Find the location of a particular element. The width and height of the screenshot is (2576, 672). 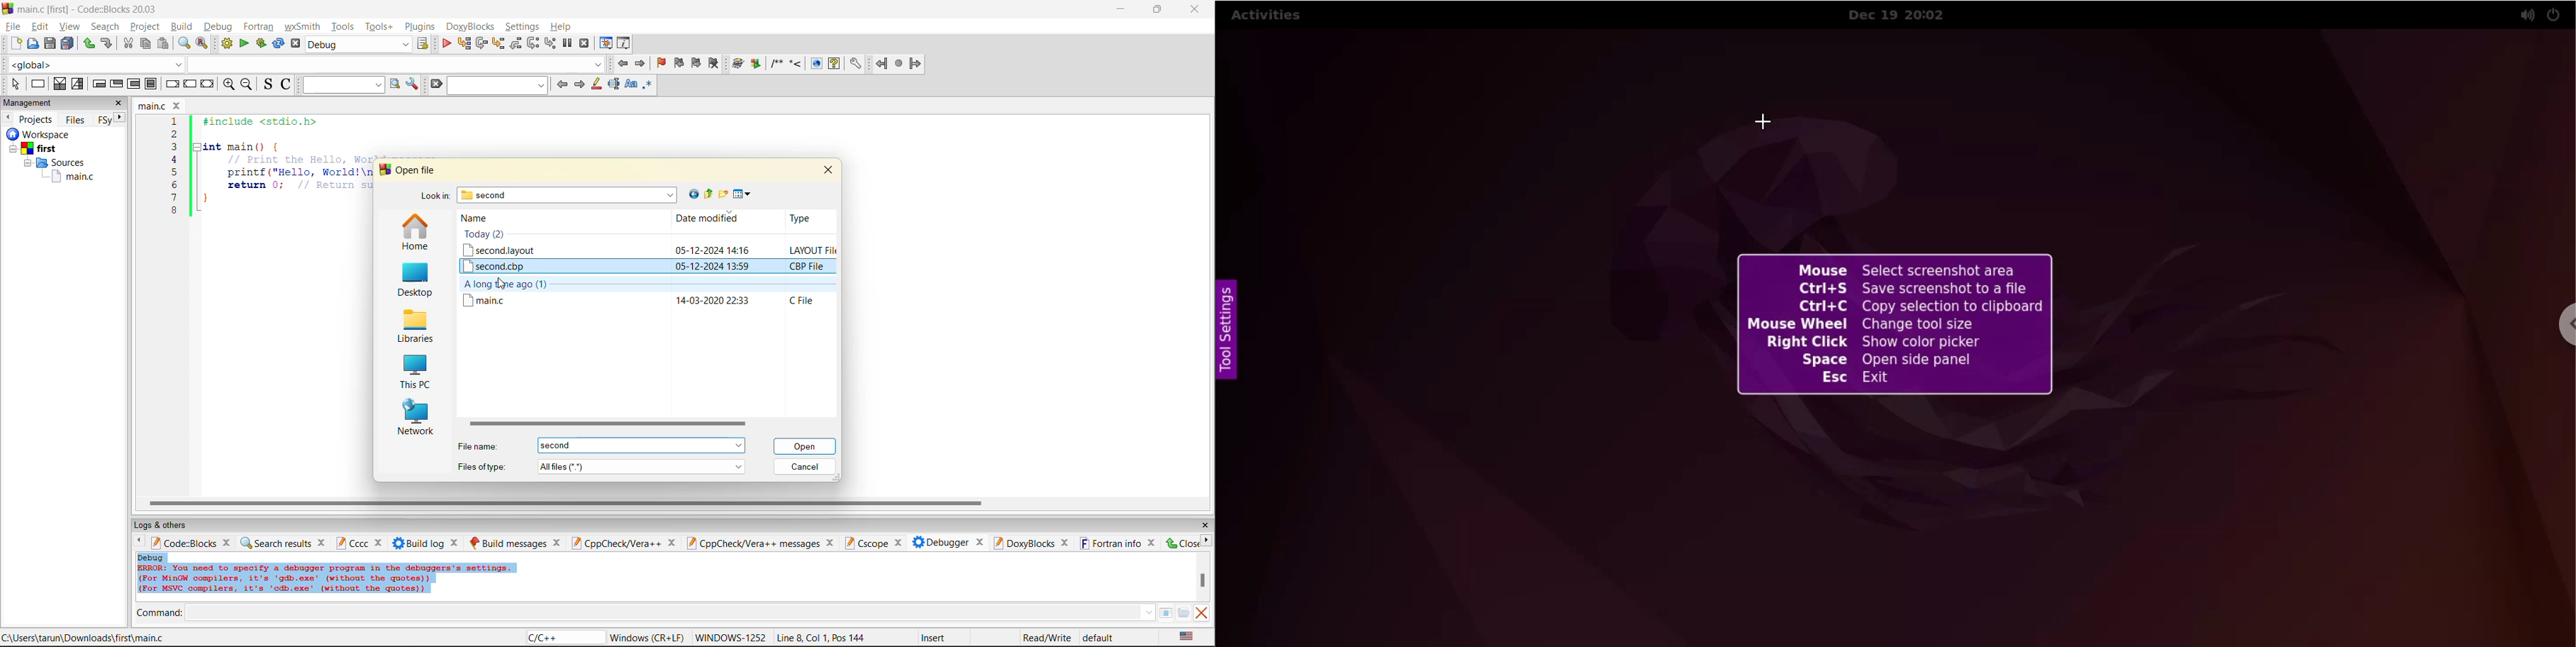

go to last is located at coordinates (692, 194).